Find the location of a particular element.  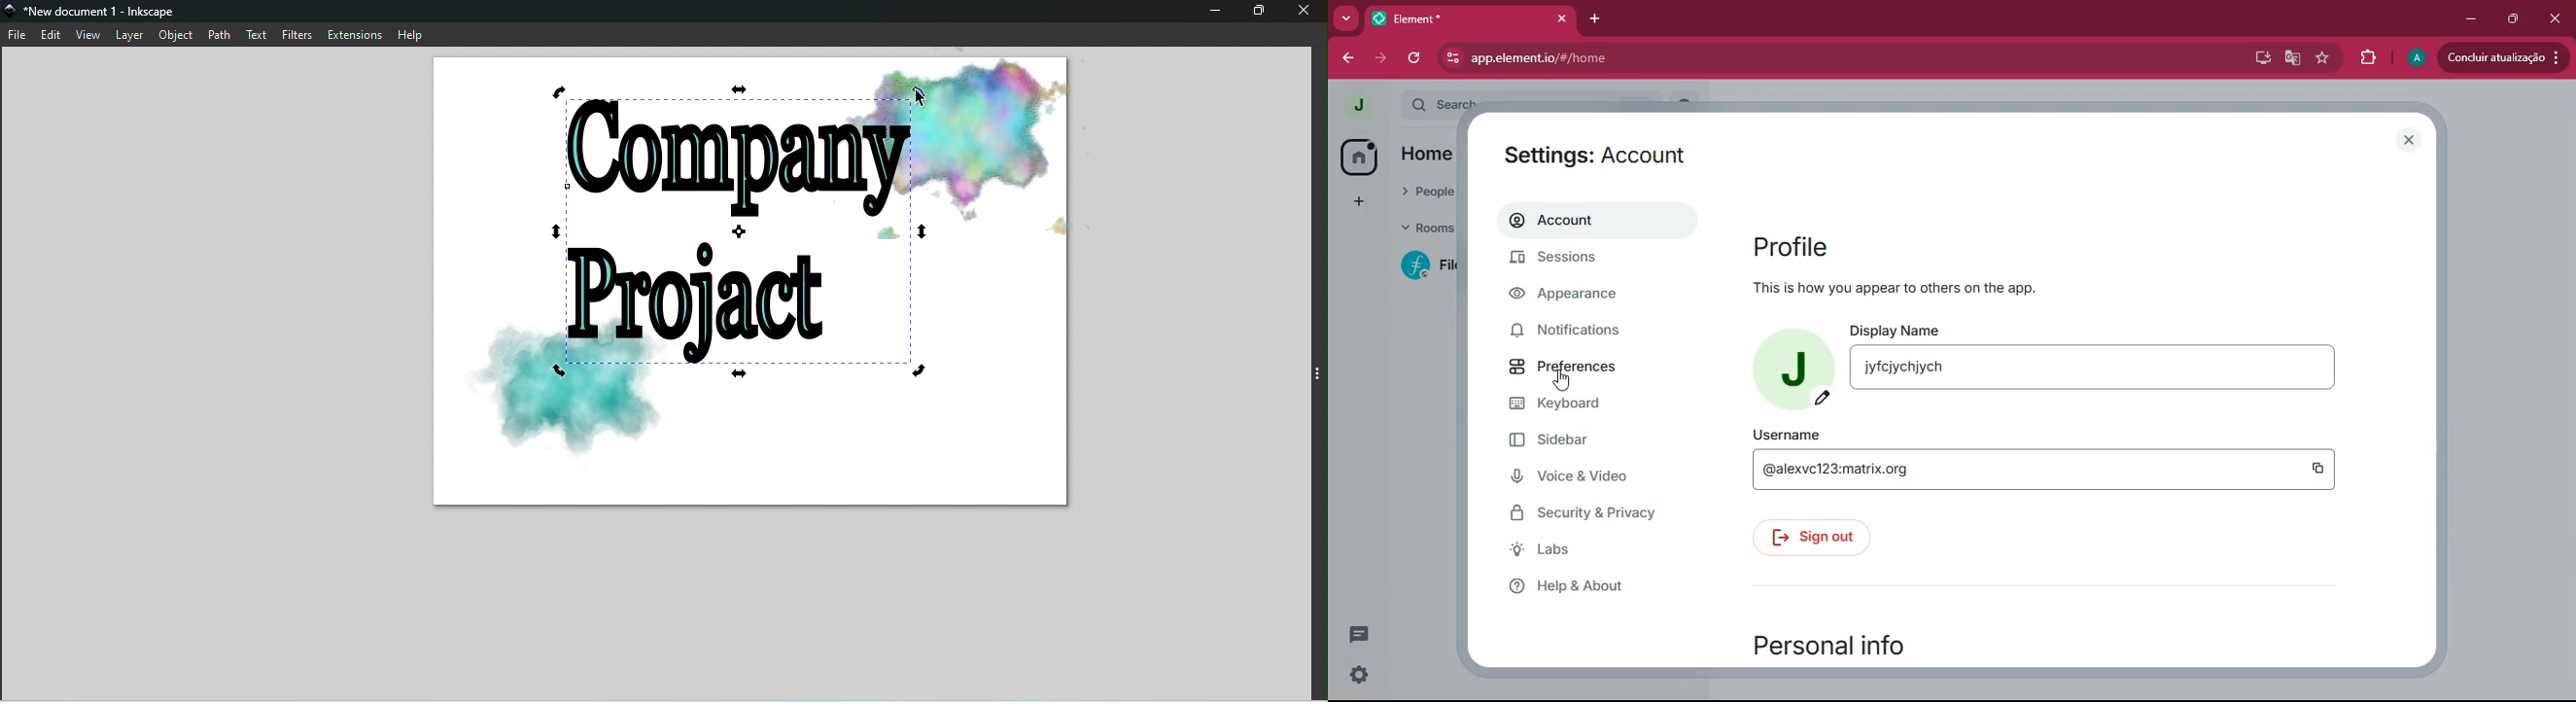

sessions is located at coordinates (1576, 256).